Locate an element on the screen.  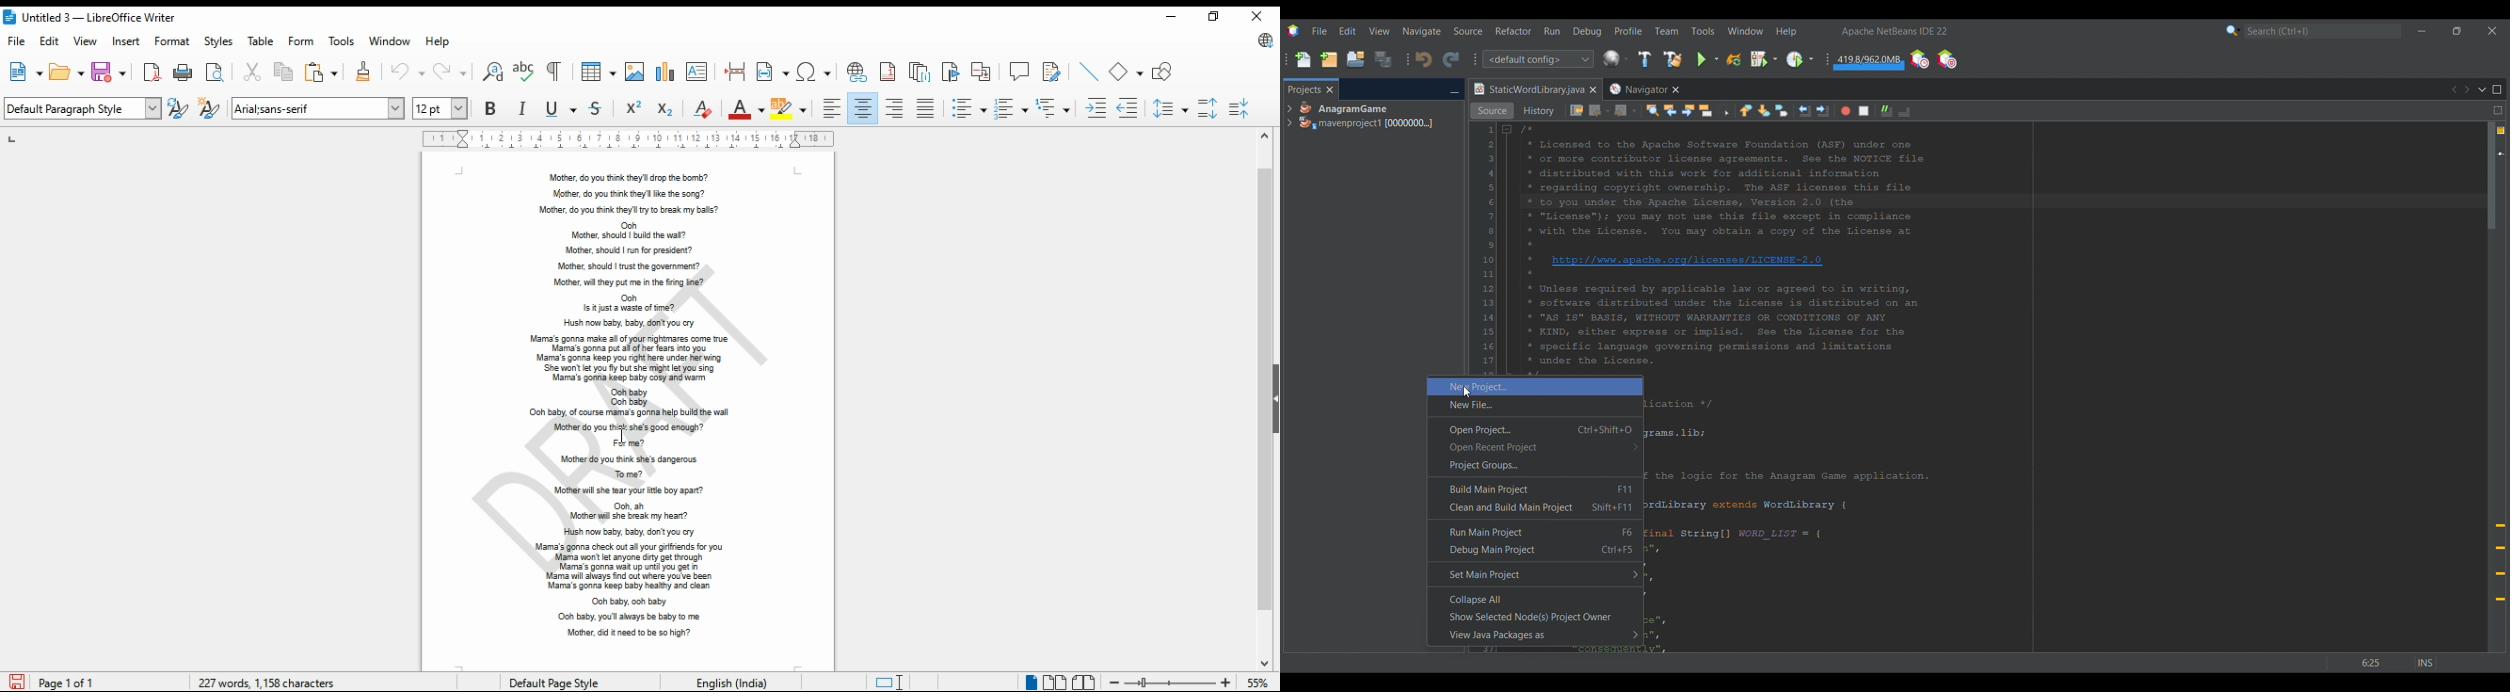
font color is located at coordinates (746, 108).